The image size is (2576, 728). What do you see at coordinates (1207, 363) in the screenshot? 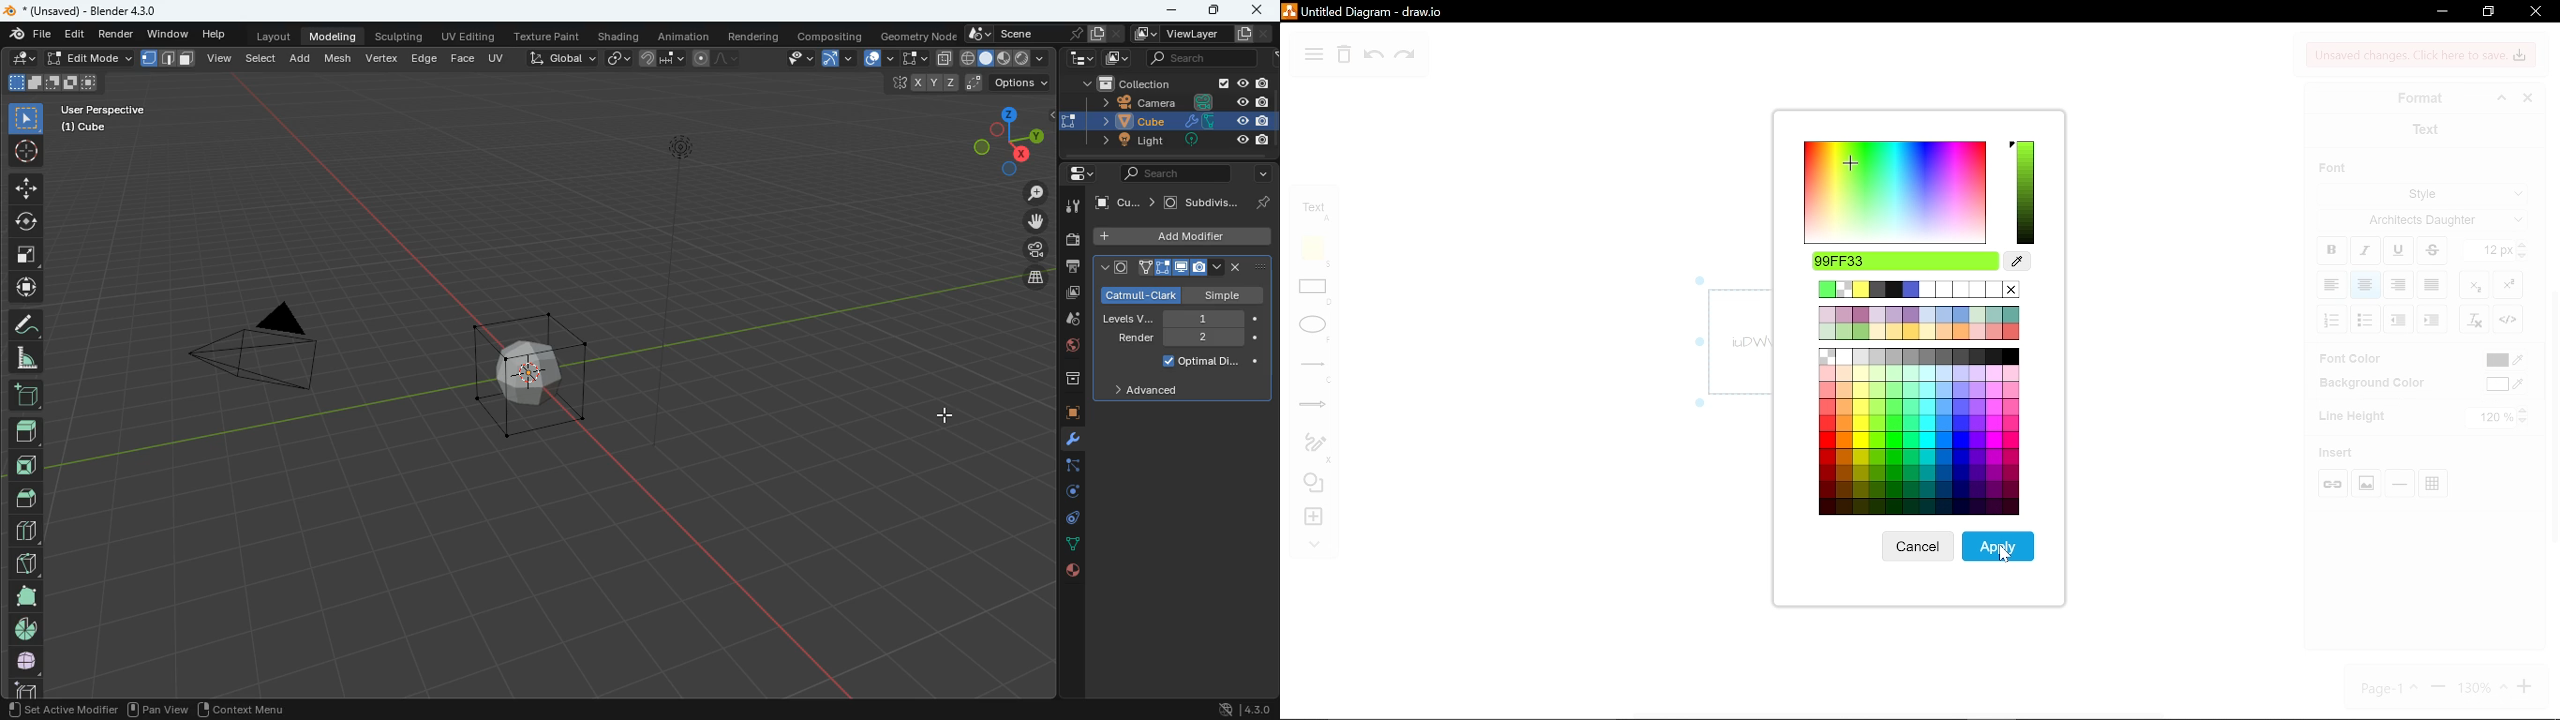
I see `optimal` at bounding box center [1207, 363].